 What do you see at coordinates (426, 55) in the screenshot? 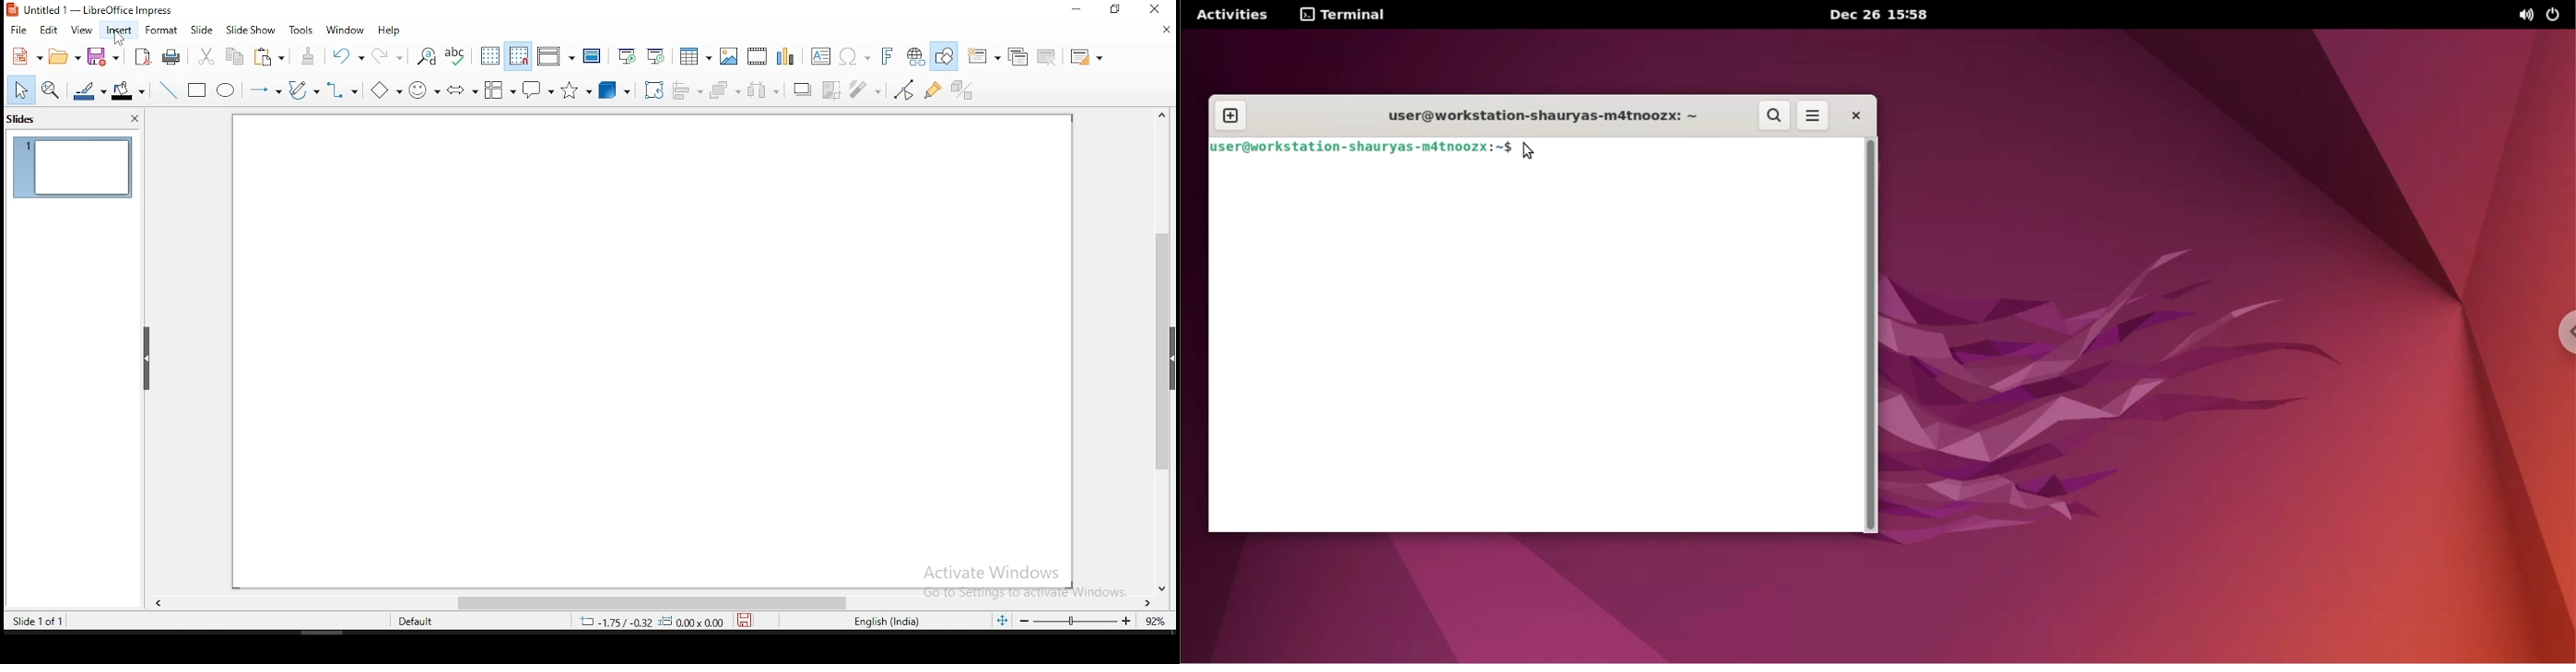
I see `find and replace` at bounding box center [426, 55].